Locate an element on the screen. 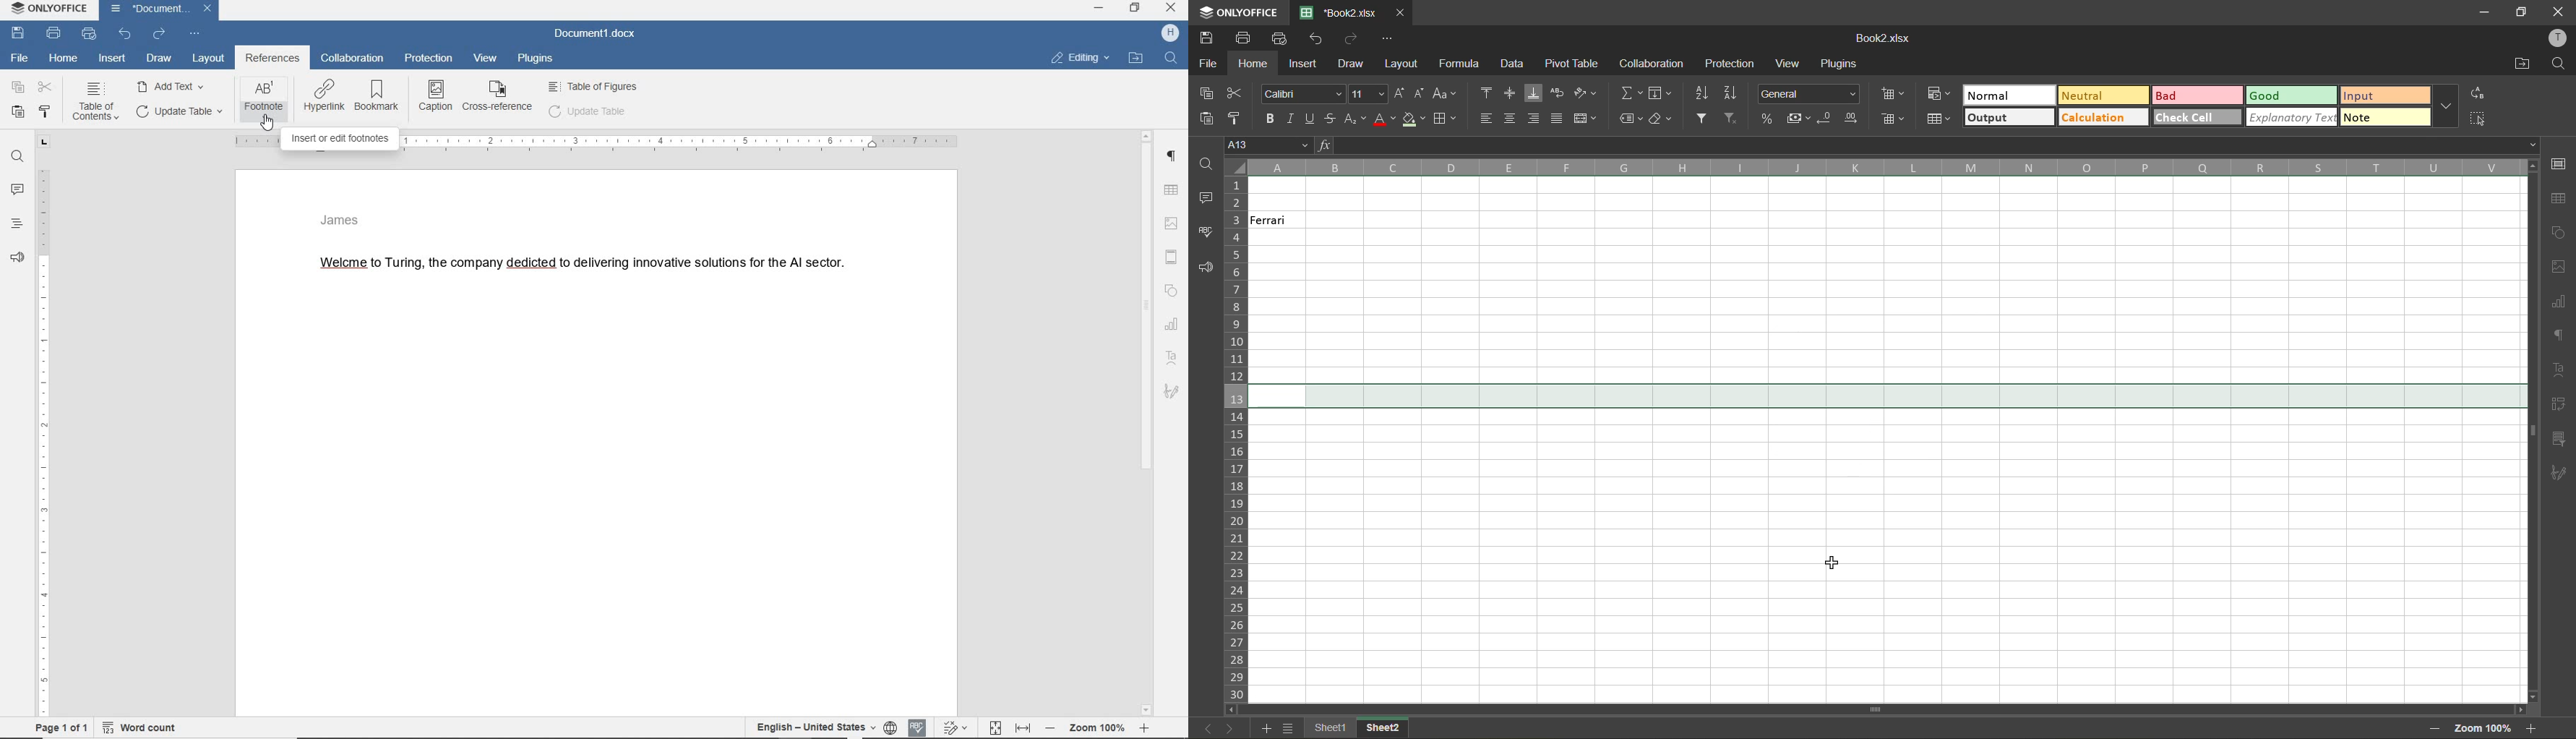  charts is located at coordinates (2560, 304).